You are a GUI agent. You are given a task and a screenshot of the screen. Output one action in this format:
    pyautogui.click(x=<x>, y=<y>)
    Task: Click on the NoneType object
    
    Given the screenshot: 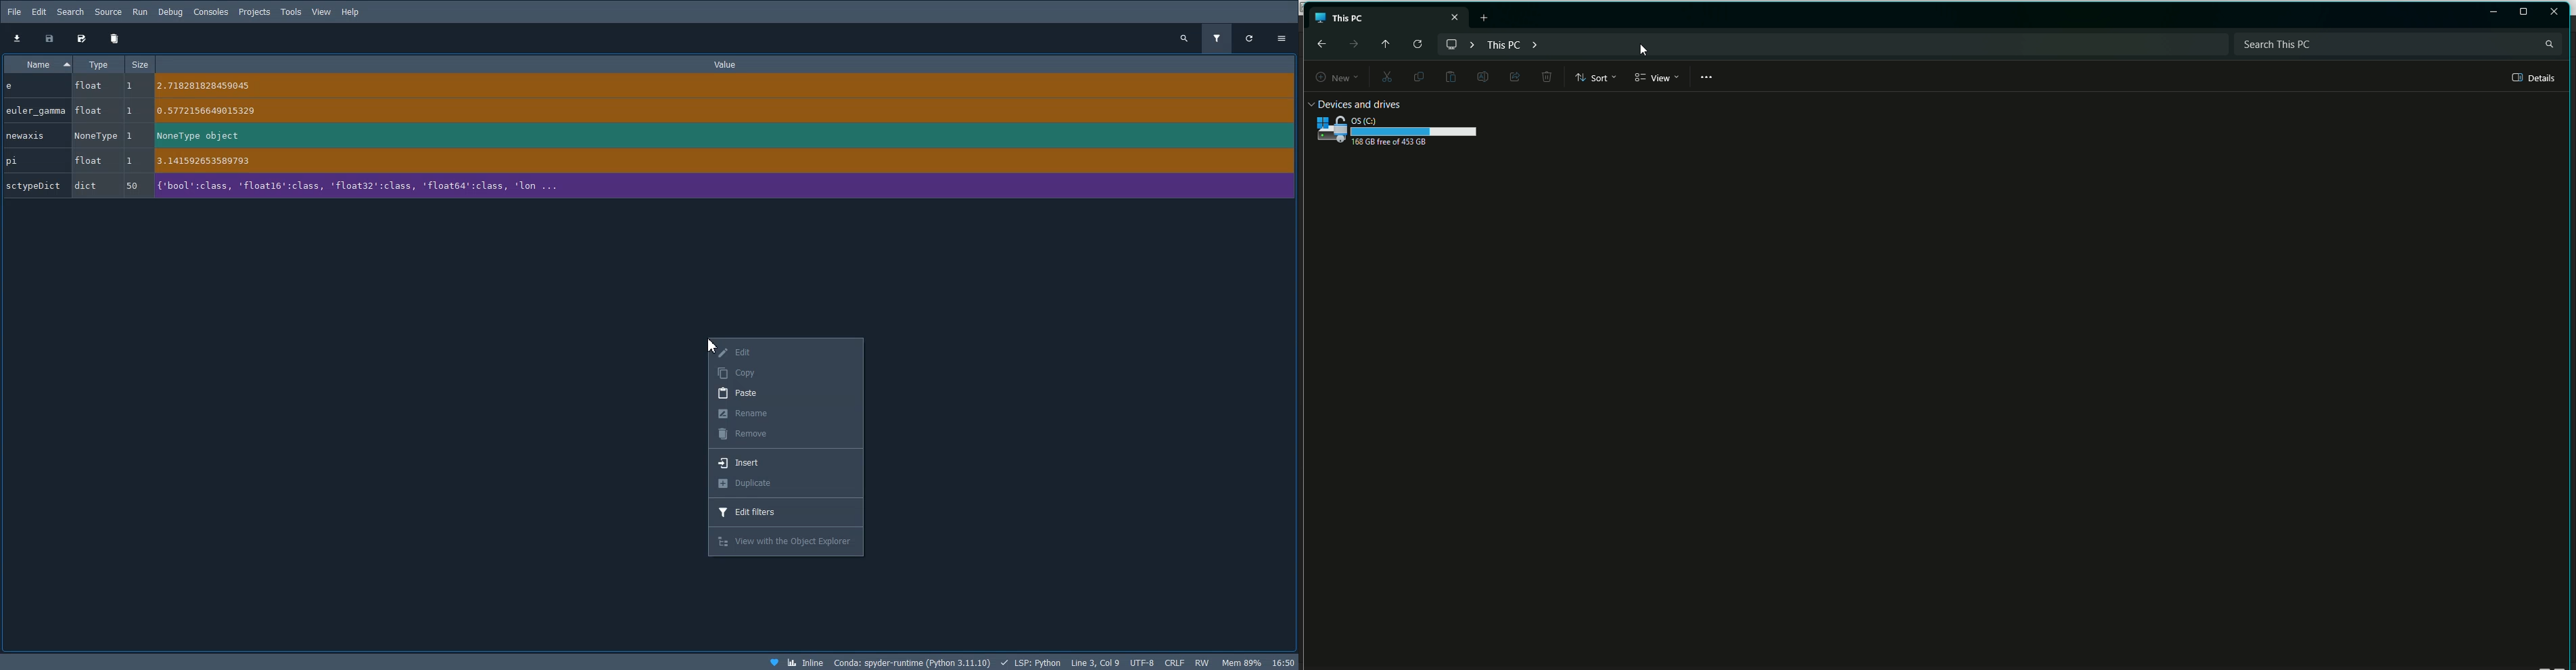 What is the action you would take?
    pyautogui.click(x=202, y=135)
    